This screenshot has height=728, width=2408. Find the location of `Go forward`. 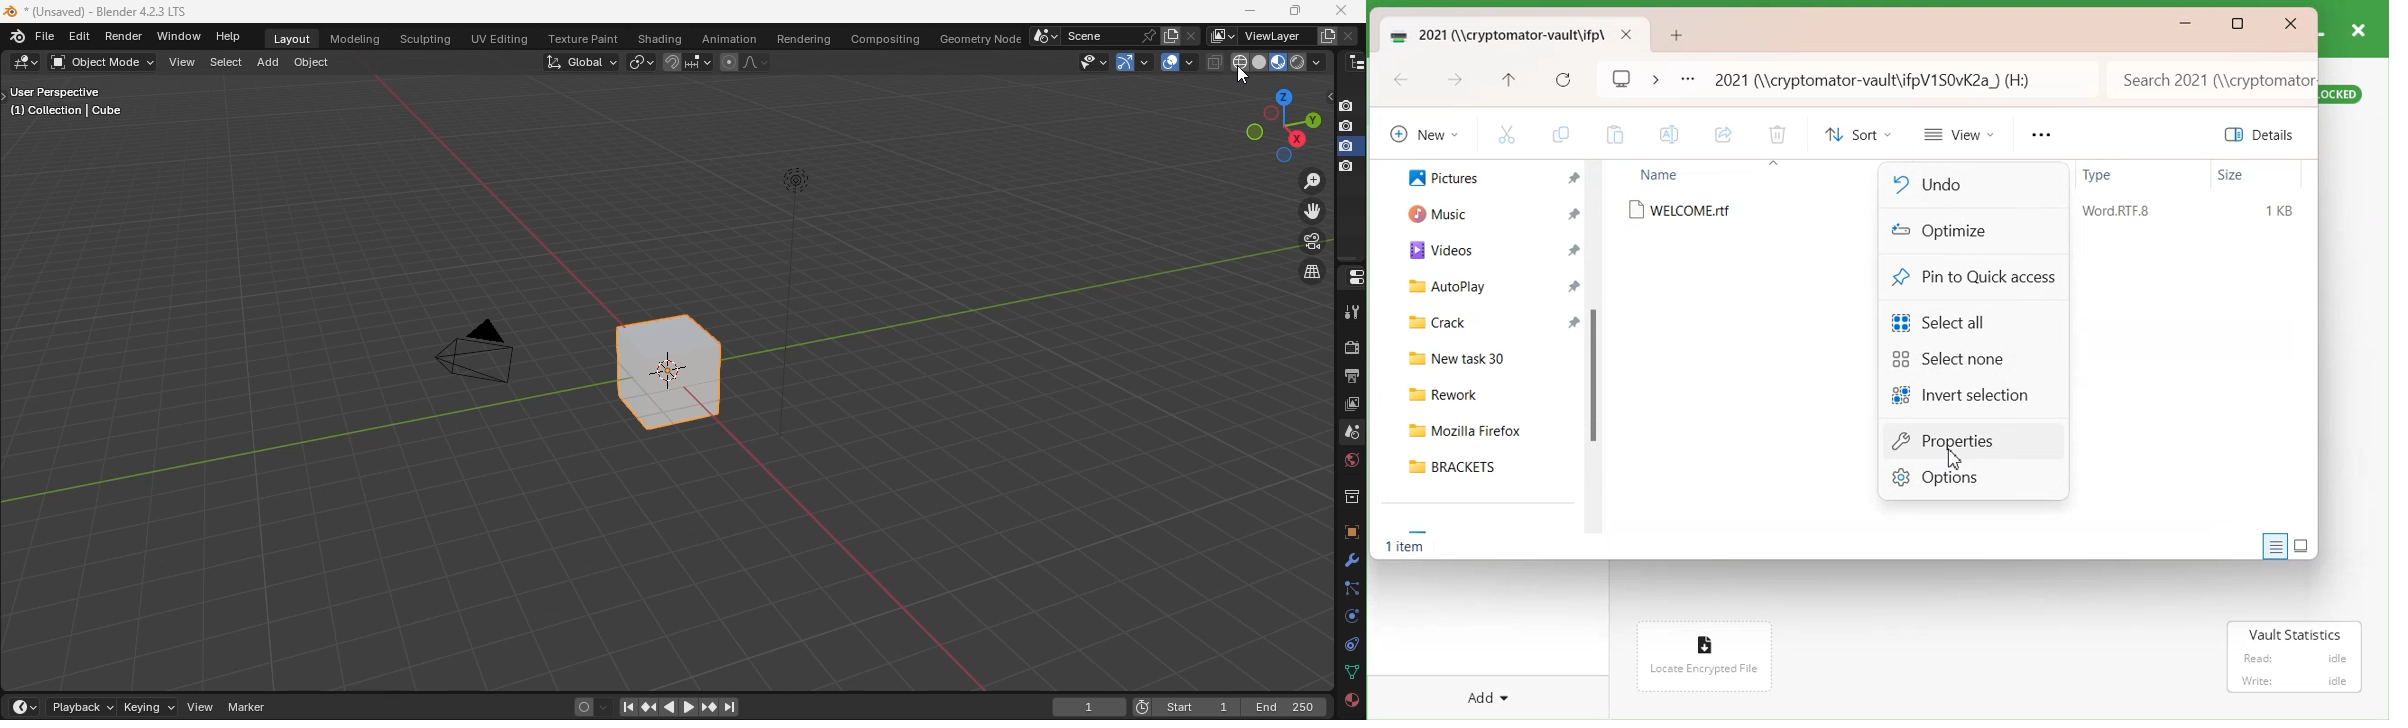

Go forward is located at coordinates (1455, 81).